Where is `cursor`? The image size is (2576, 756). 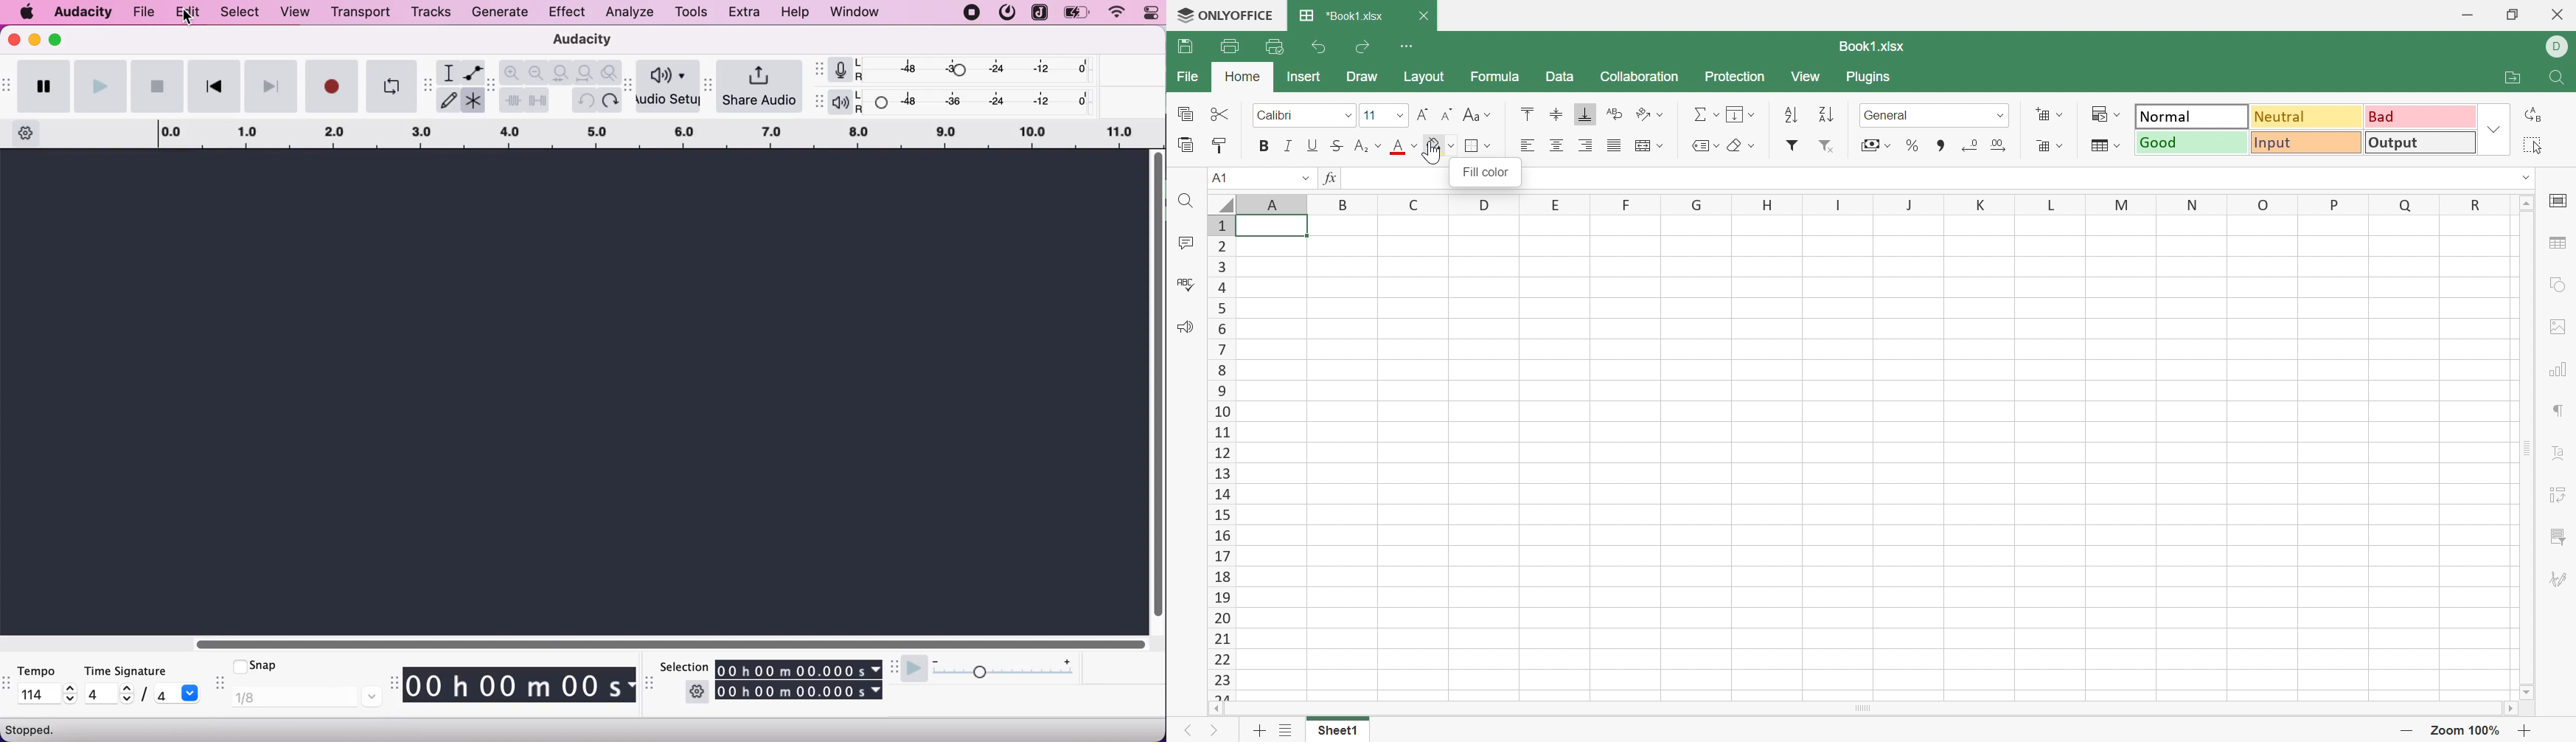 cursor is located at coordinates (188, 19).